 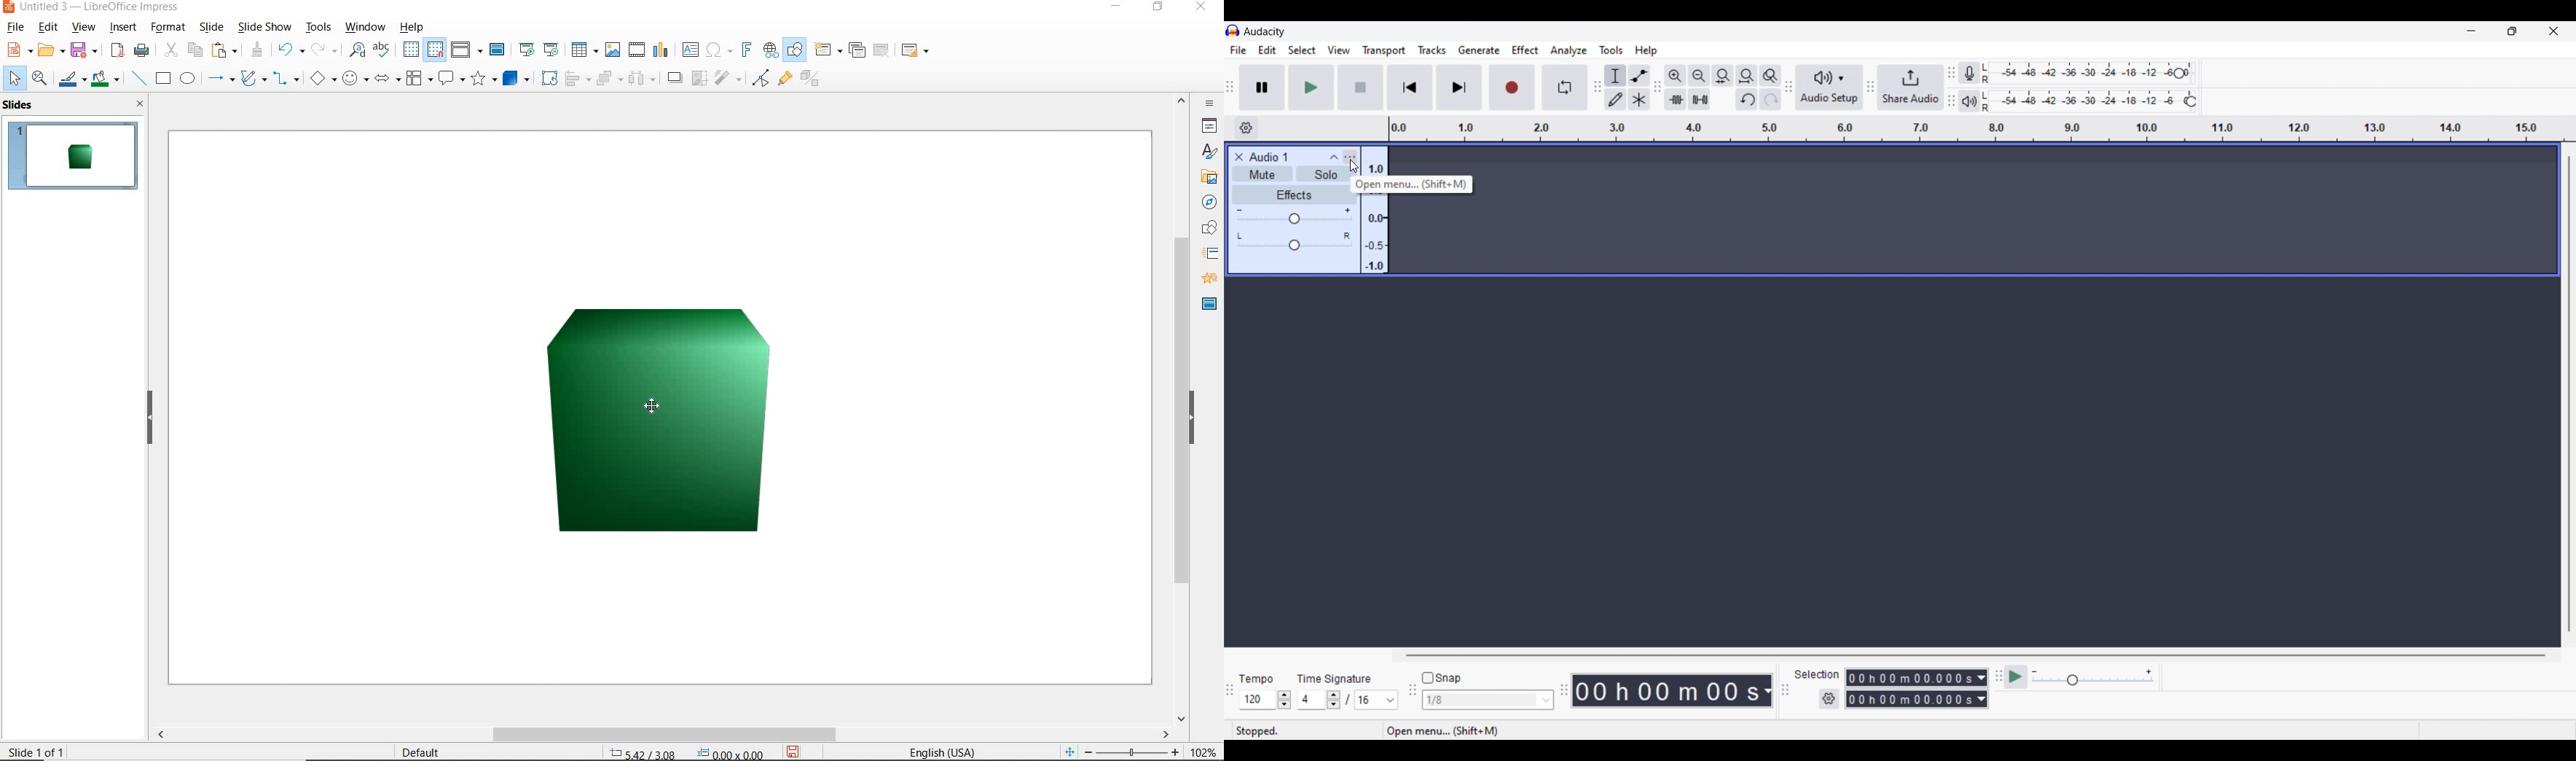 I want to click on Increase playback speed to maximum , so click(x=2149, y=672).